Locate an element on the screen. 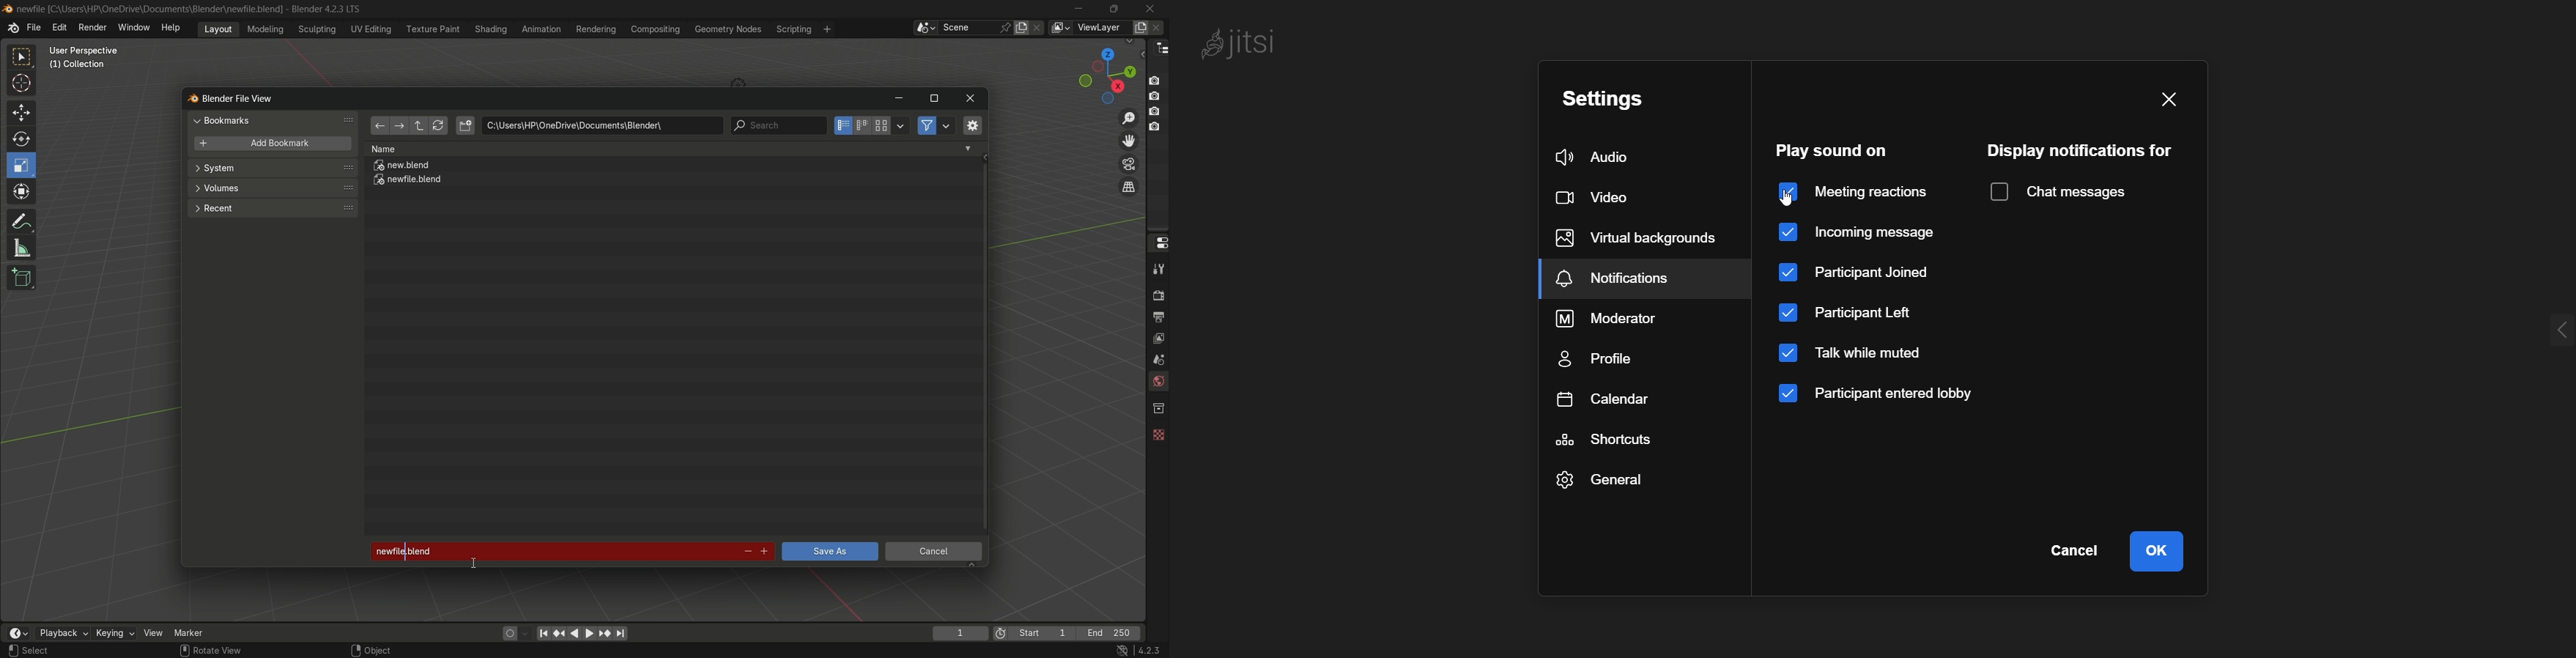 This screenshot has height=672, width=2576. auto keying is located at coordinates (507, 632).